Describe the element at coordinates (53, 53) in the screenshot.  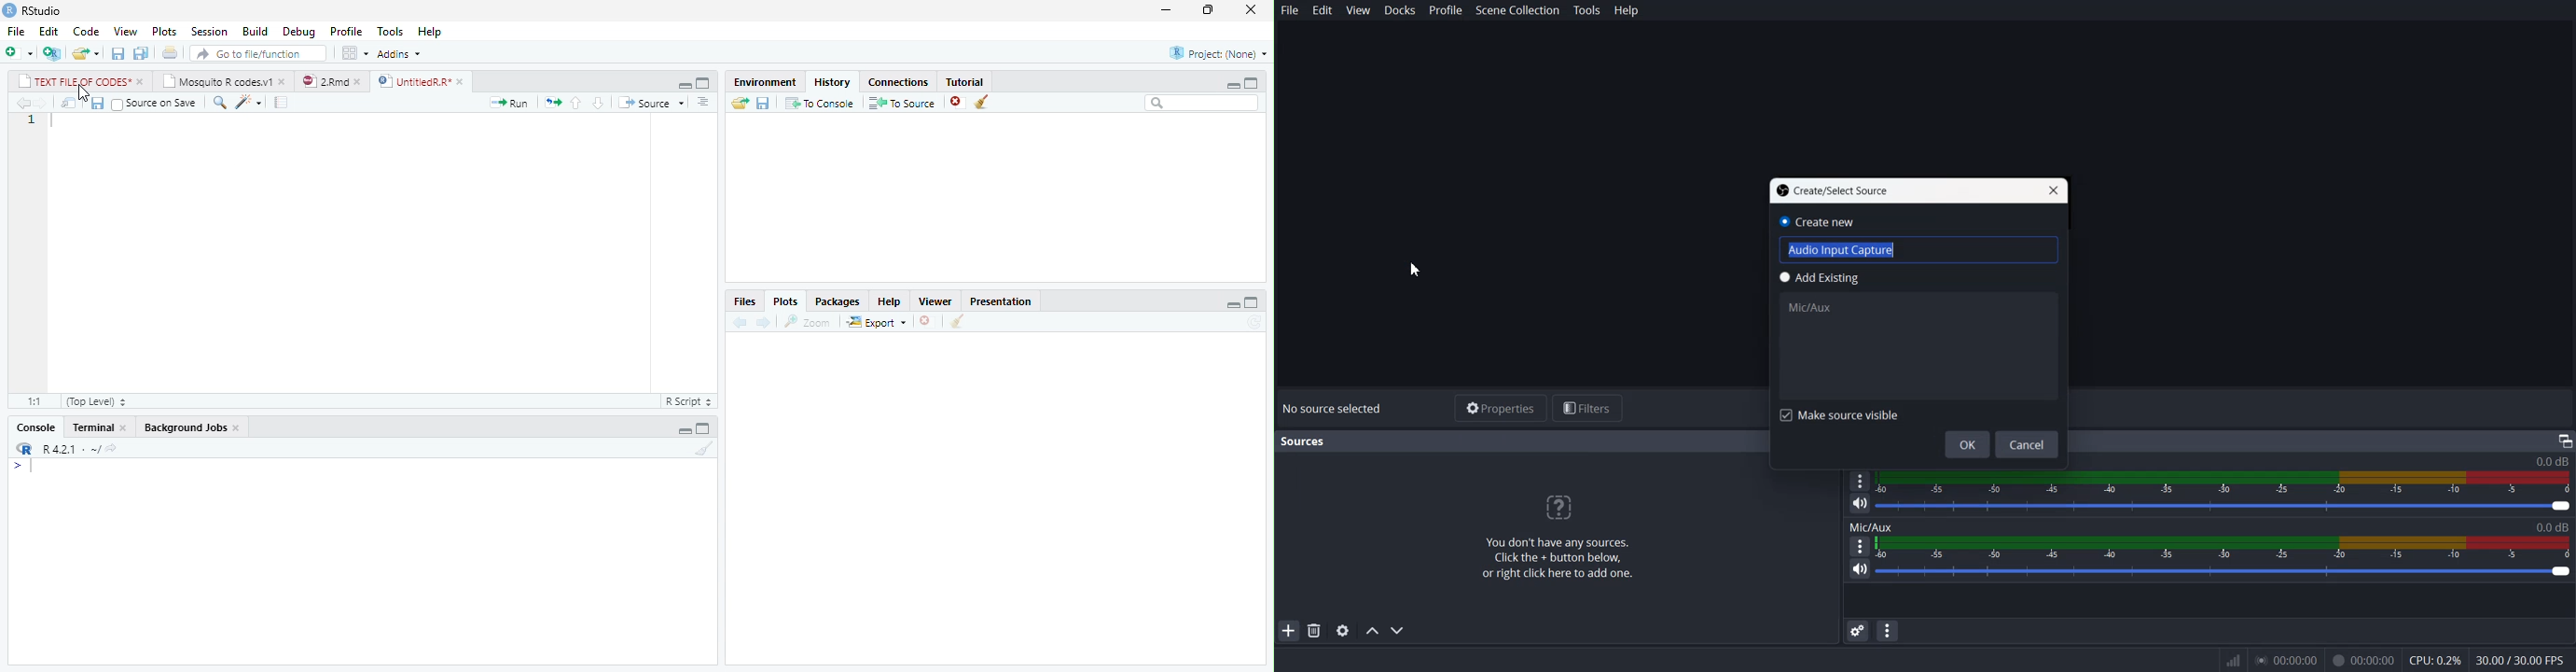
I see `new project` at that location.